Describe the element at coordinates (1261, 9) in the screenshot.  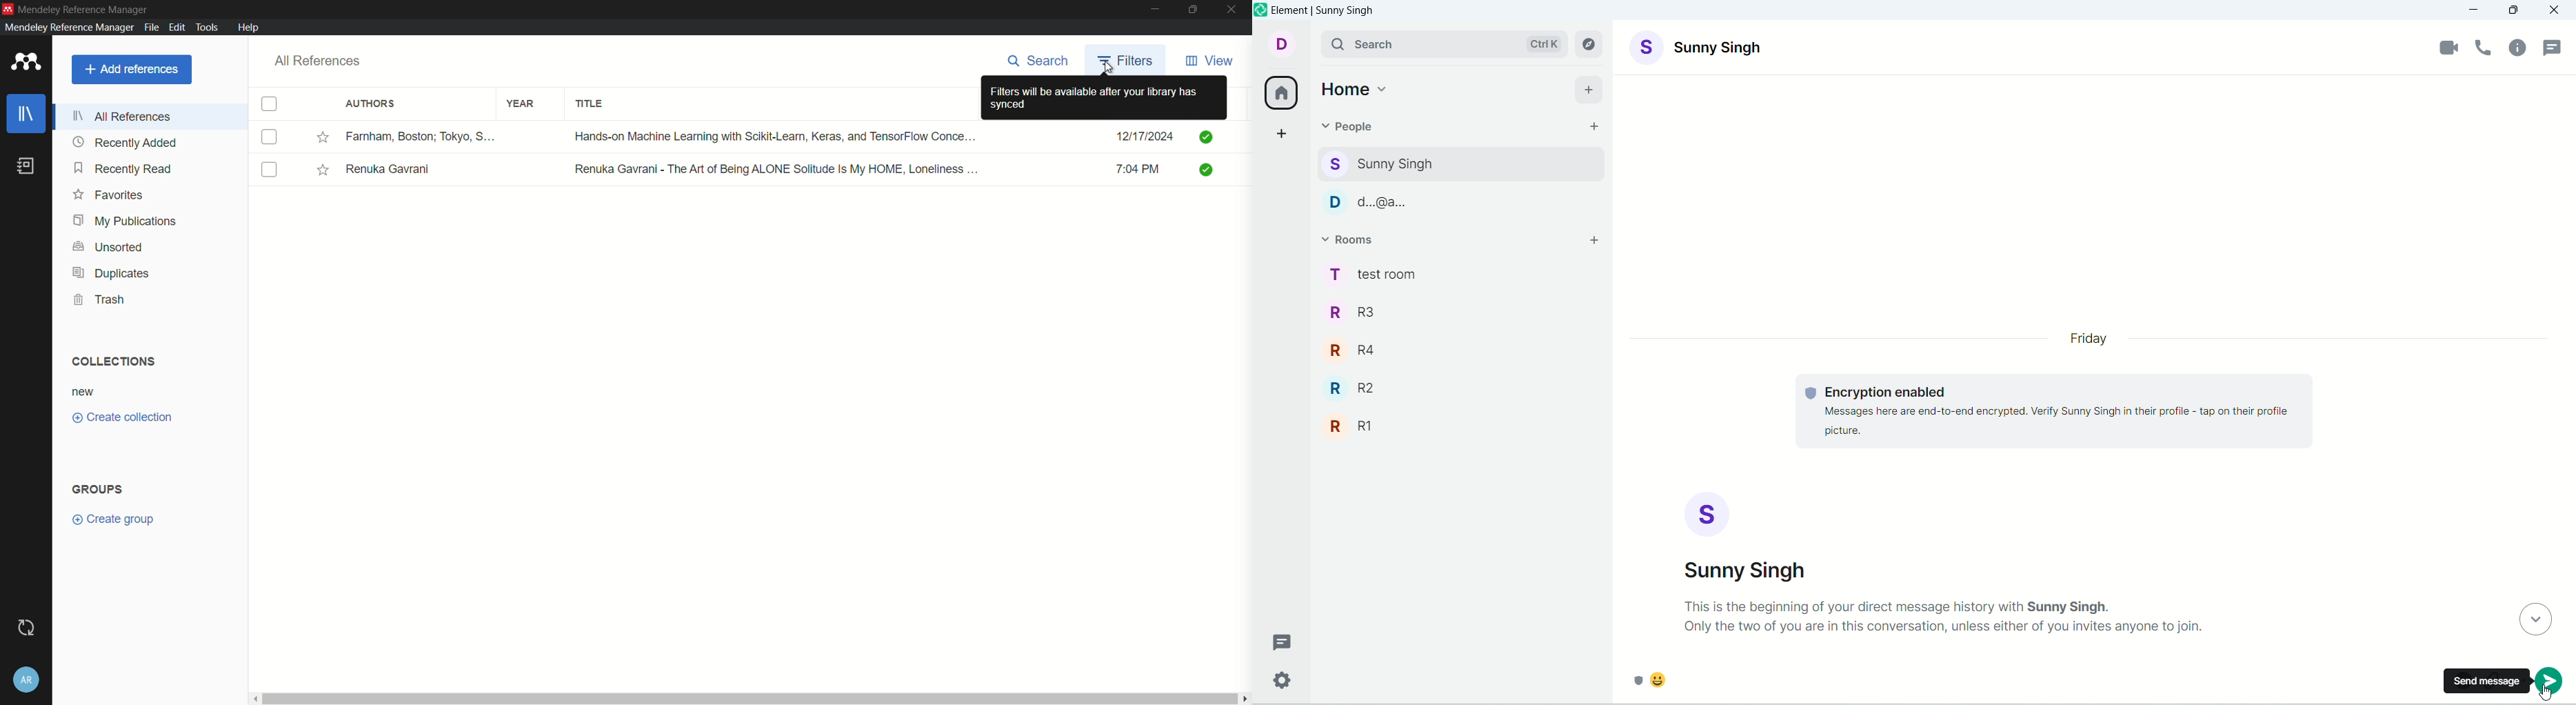
I see `logo` at that location.